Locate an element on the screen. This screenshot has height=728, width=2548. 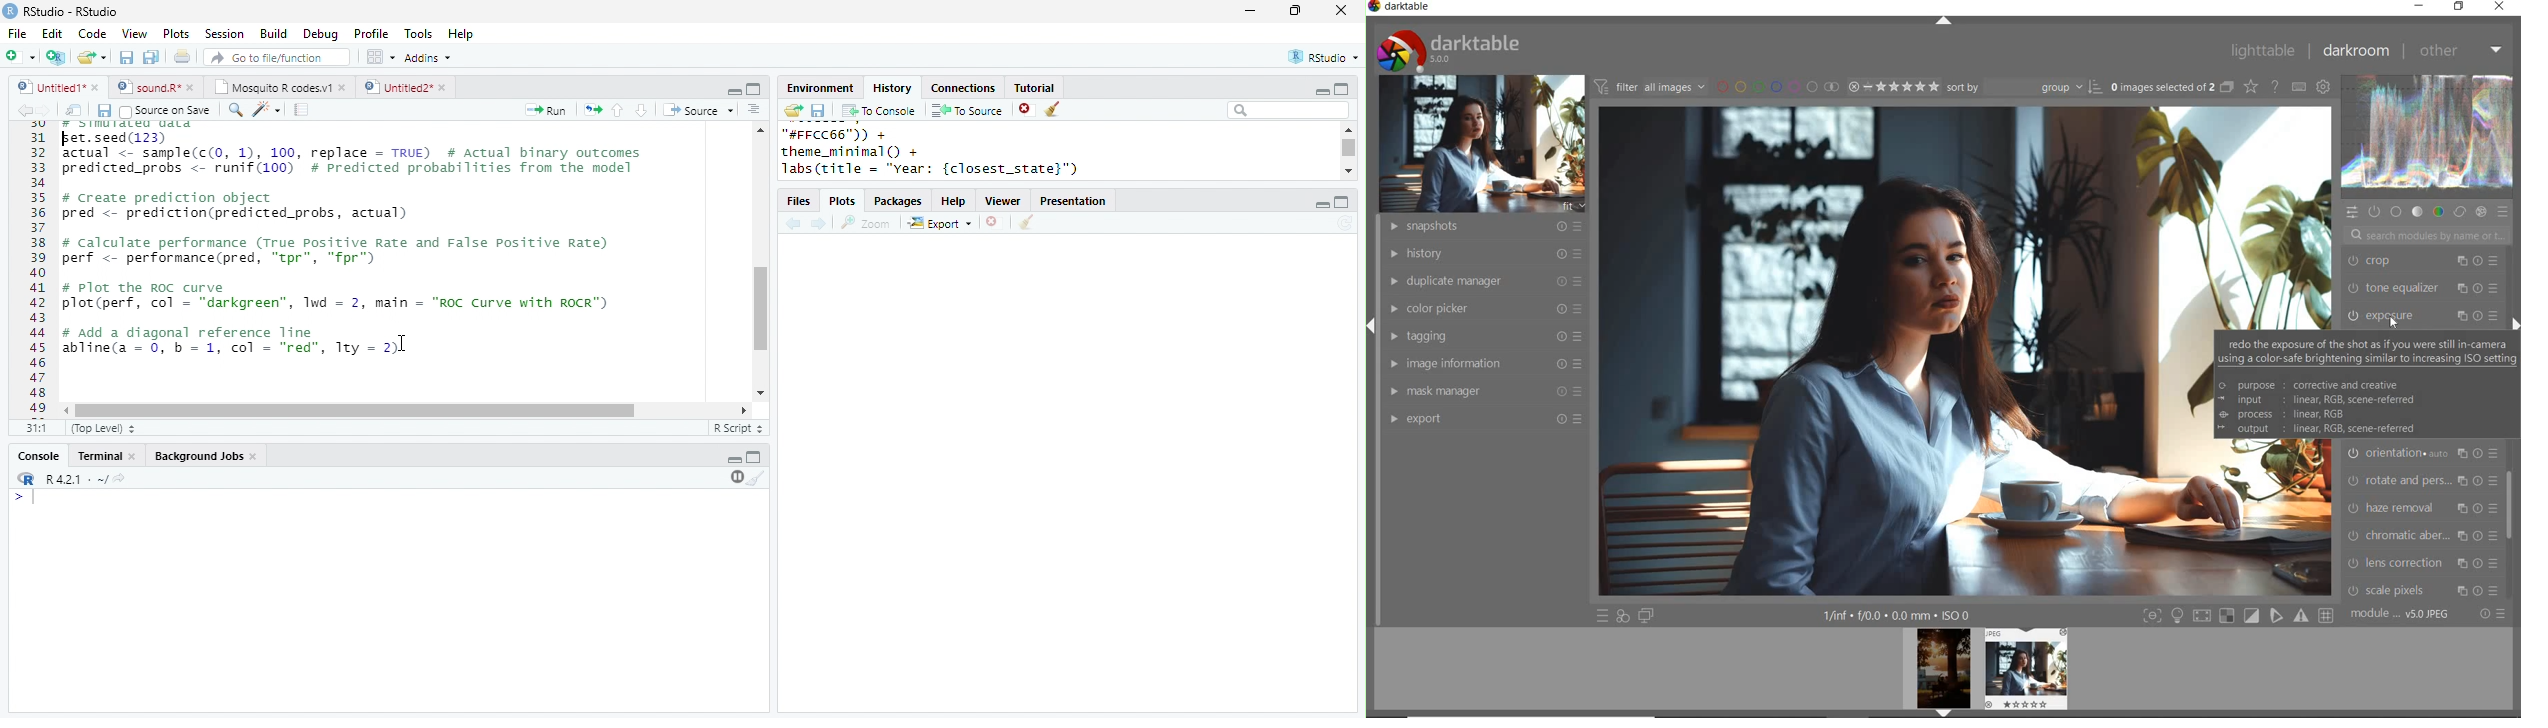
print is located at coordinates (183, 56).